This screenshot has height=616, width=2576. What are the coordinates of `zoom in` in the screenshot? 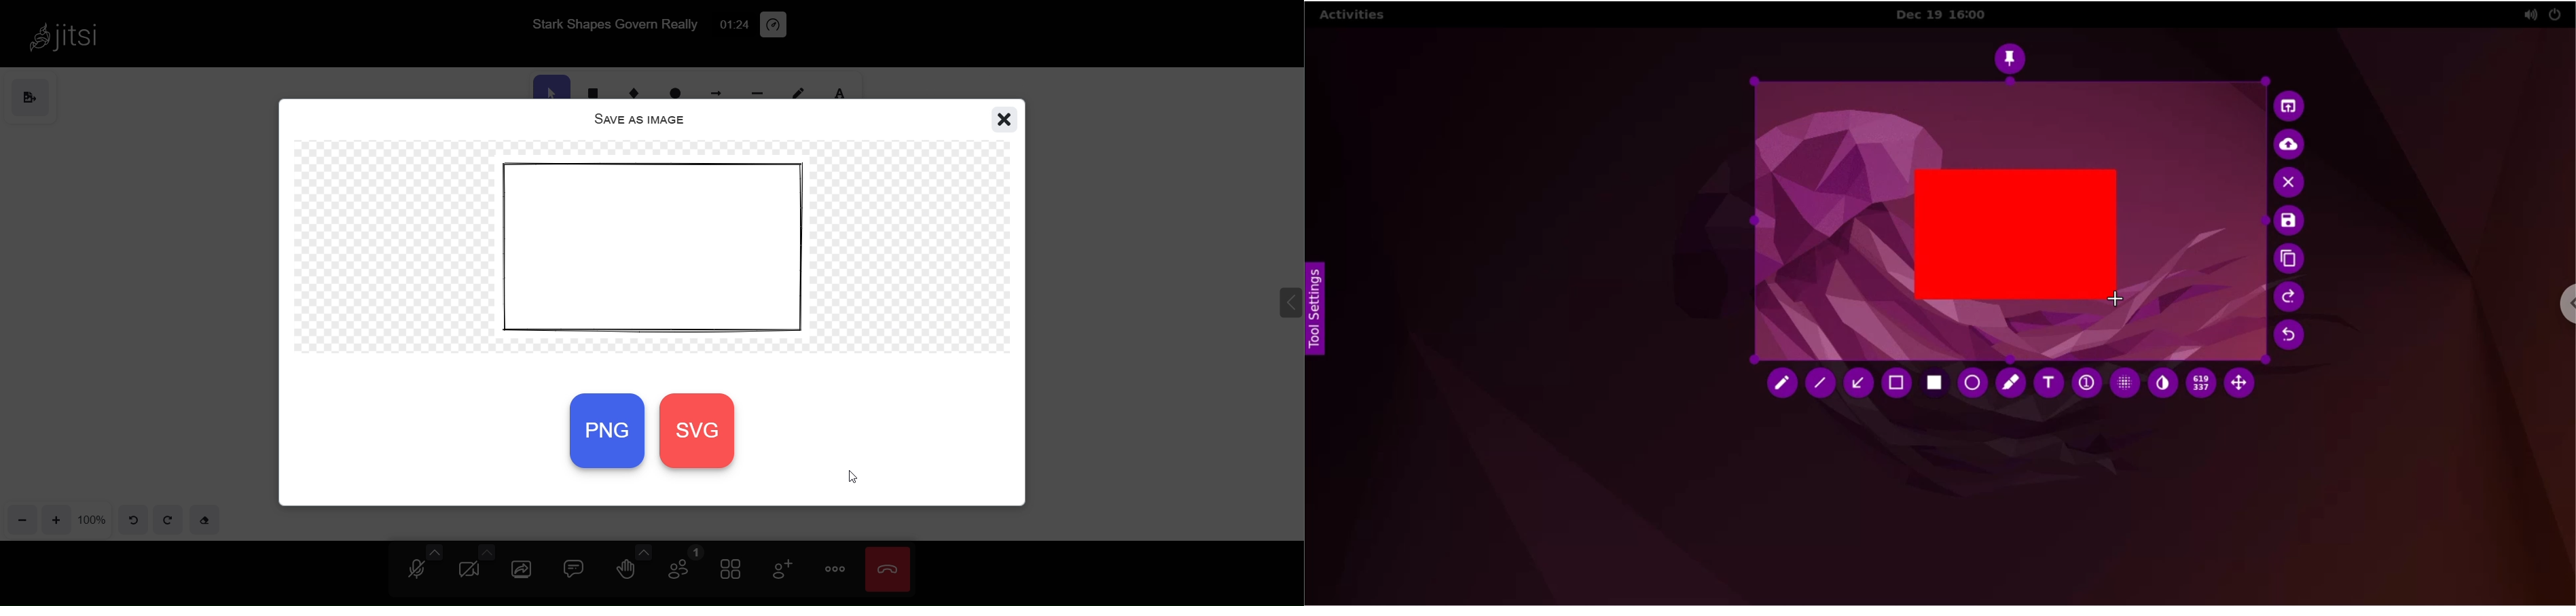 It's located at (56, 519).